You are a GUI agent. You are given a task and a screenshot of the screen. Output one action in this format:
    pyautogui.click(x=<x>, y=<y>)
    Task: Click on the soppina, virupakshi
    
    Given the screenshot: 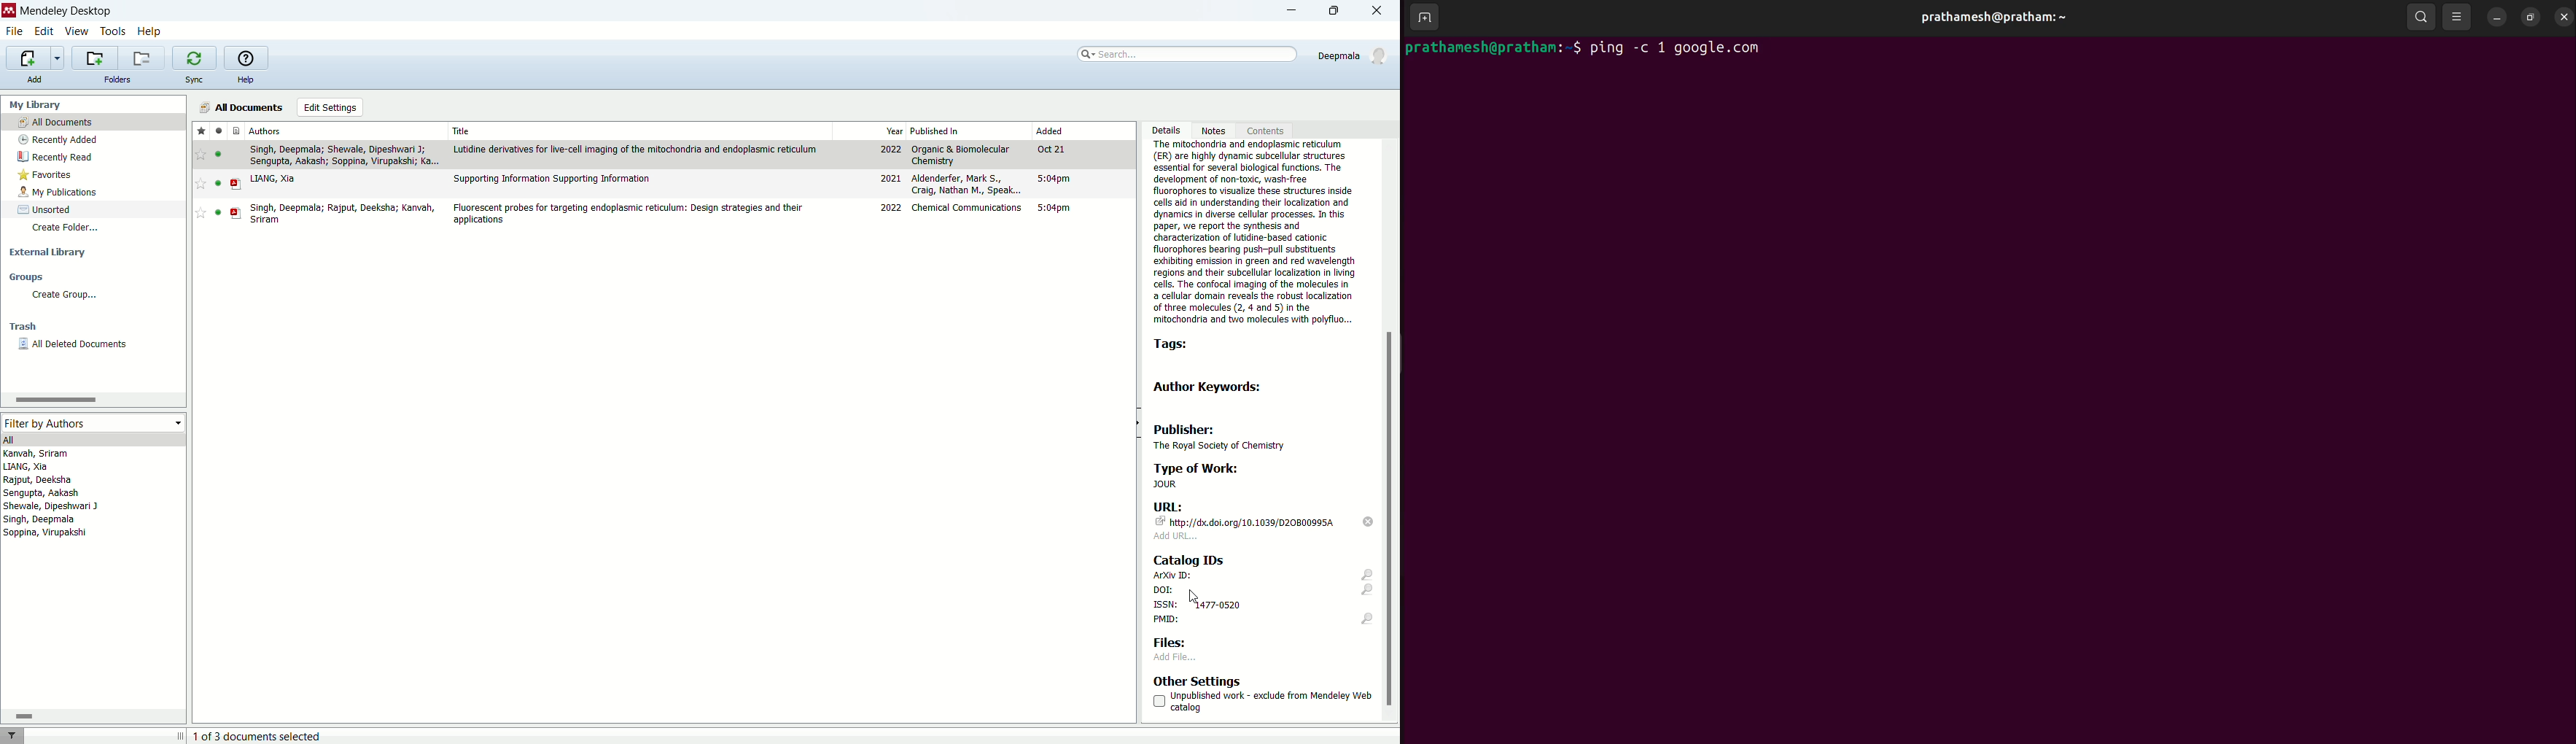 What is the action you would take?
    pyautogui.click(x=46, y=532)
    